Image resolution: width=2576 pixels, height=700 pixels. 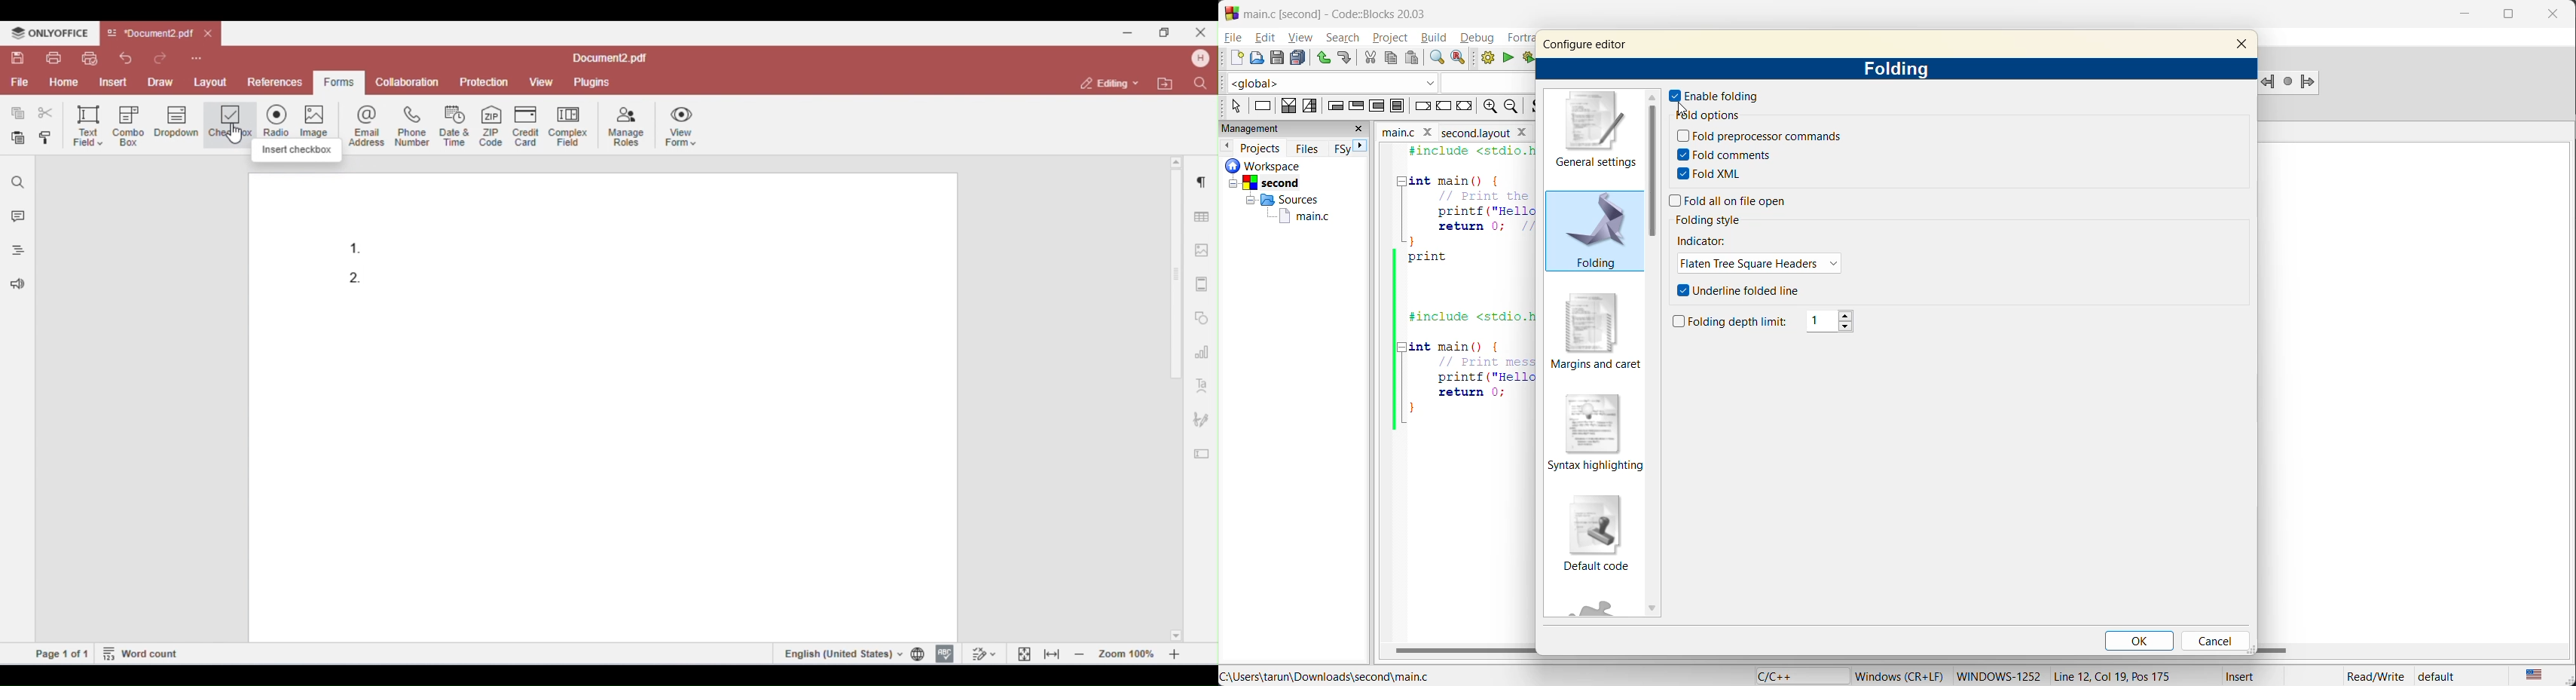 What do you see at coordinates (1598, 330) in the screenshot?
I see `margins and caret` at bounding box center [1598, 330].